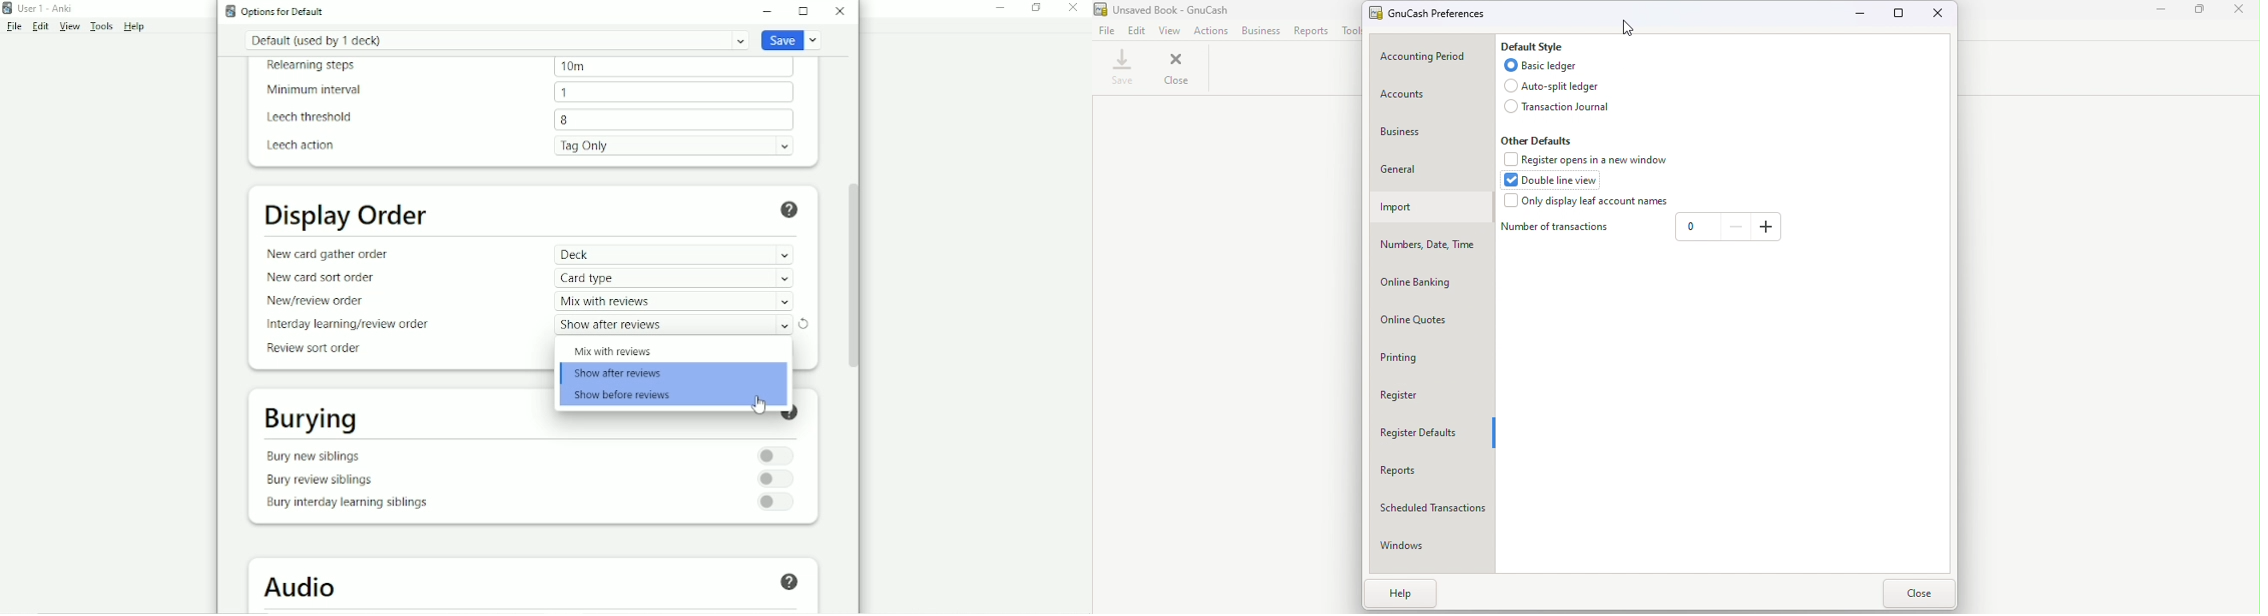 The width and height of the screenshot is (2268, 616). Describe the element at coordinates (803, 11) in the screenshot. I see `Maximize` at that location.